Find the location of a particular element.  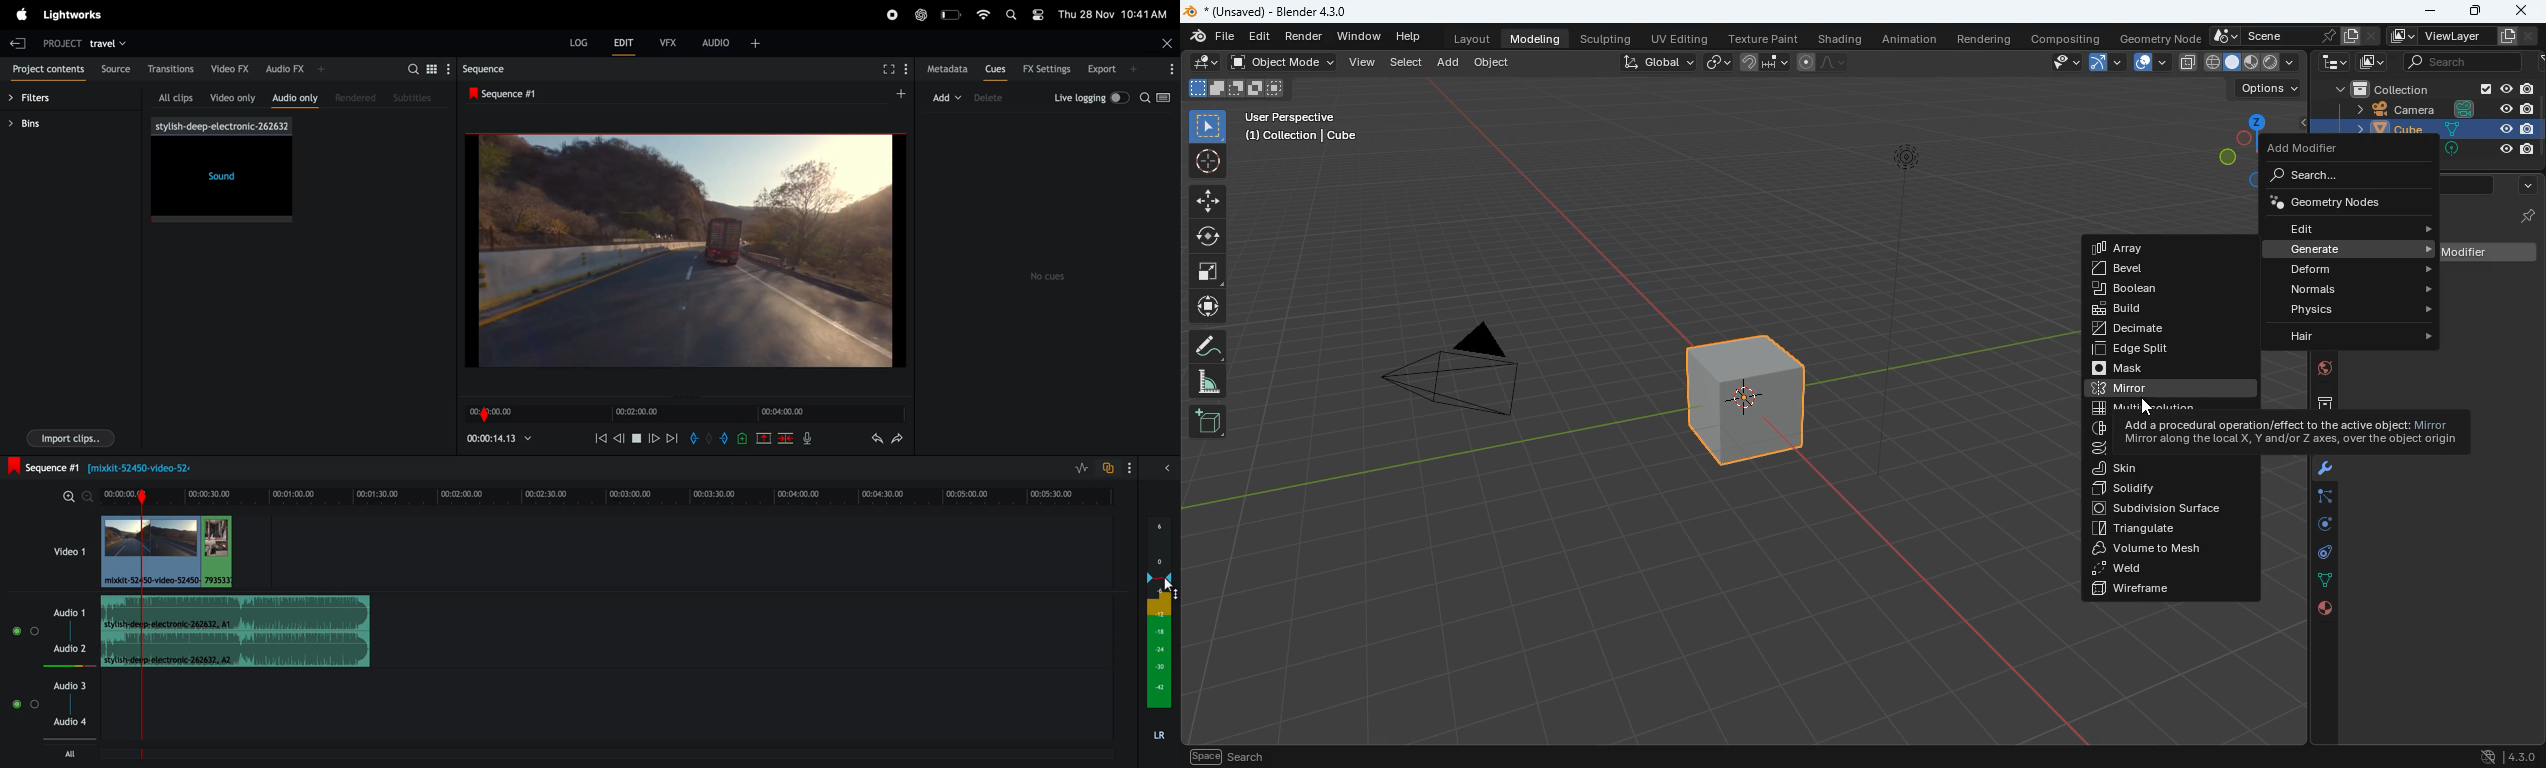

move is located at coordinates (1206, 307).